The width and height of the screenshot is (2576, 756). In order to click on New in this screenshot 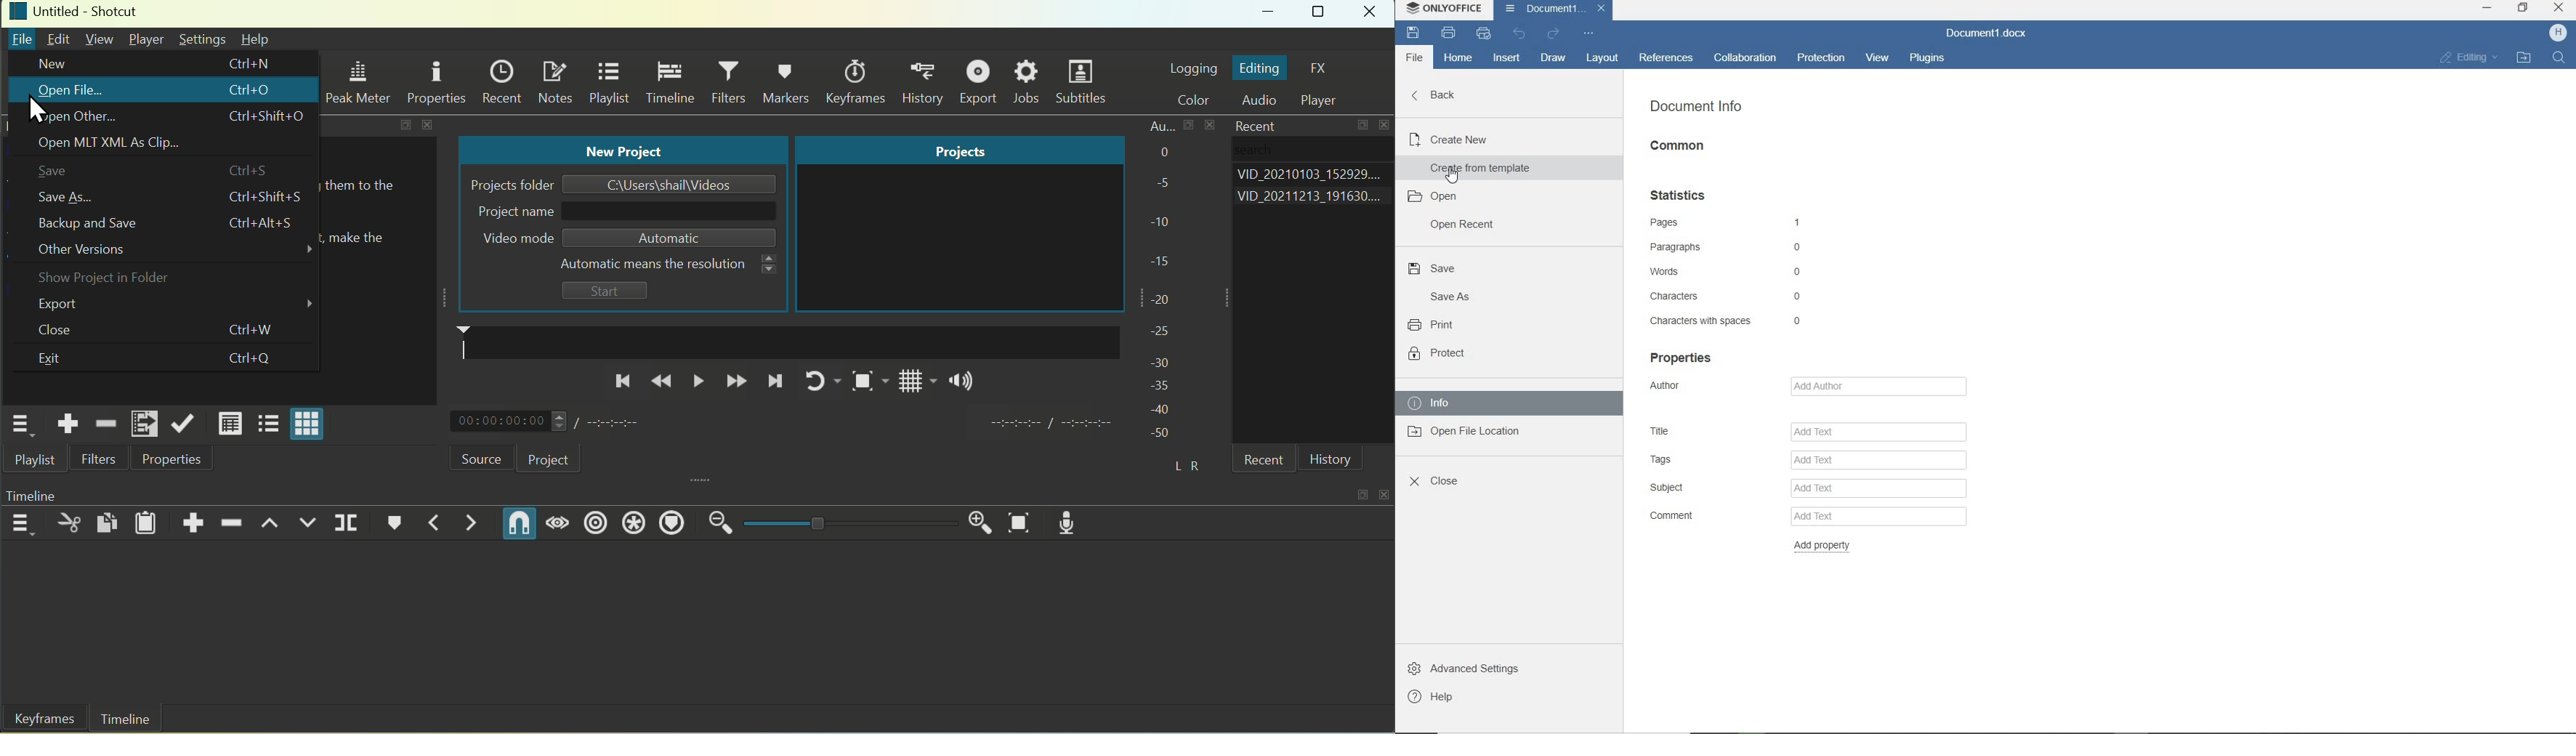, I will do `click(52, 63)`.